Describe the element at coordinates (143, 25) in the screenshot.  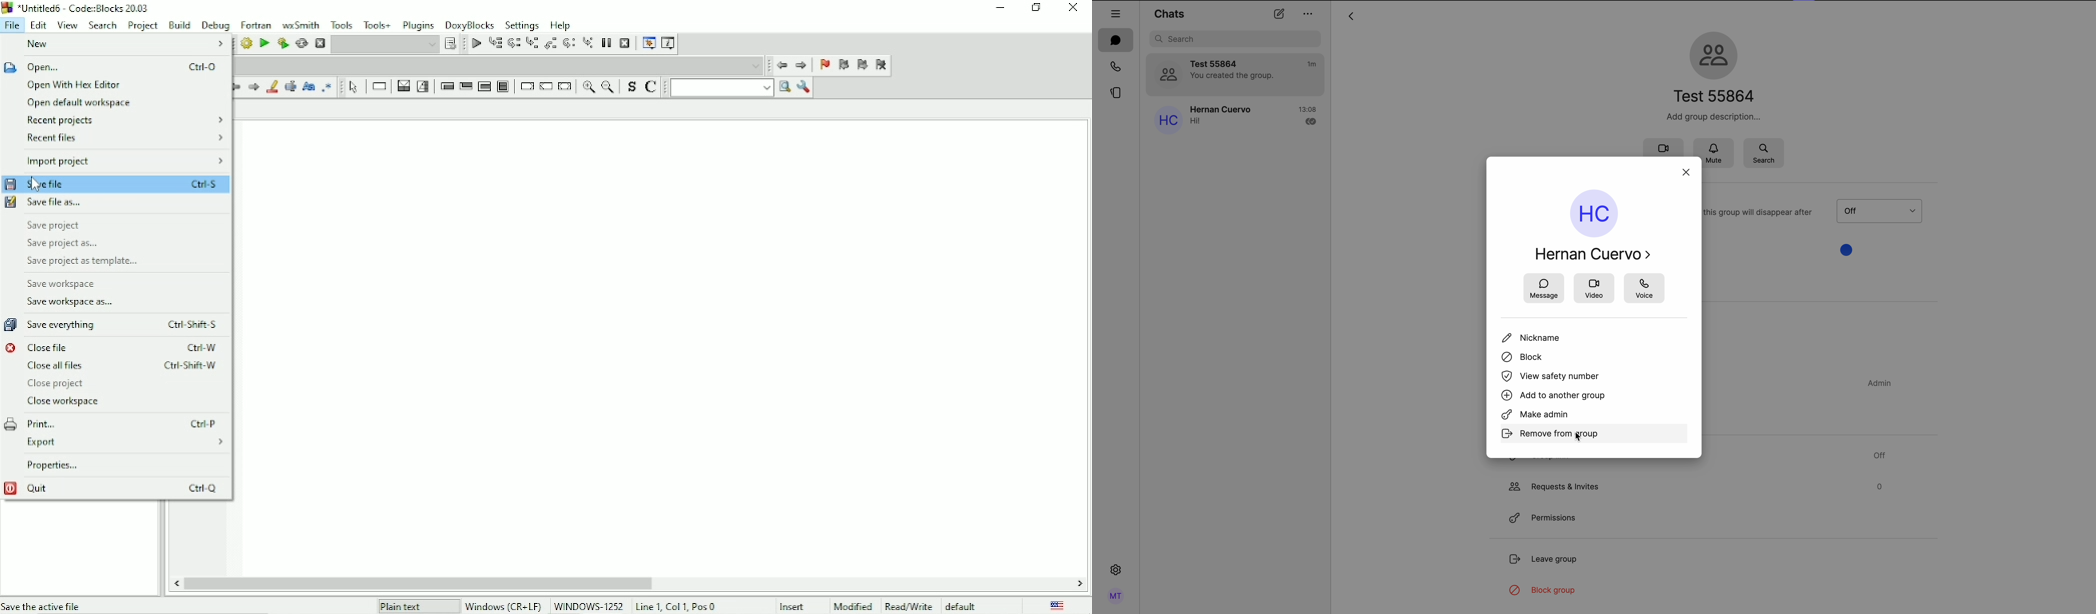
I see `Project` at that location.